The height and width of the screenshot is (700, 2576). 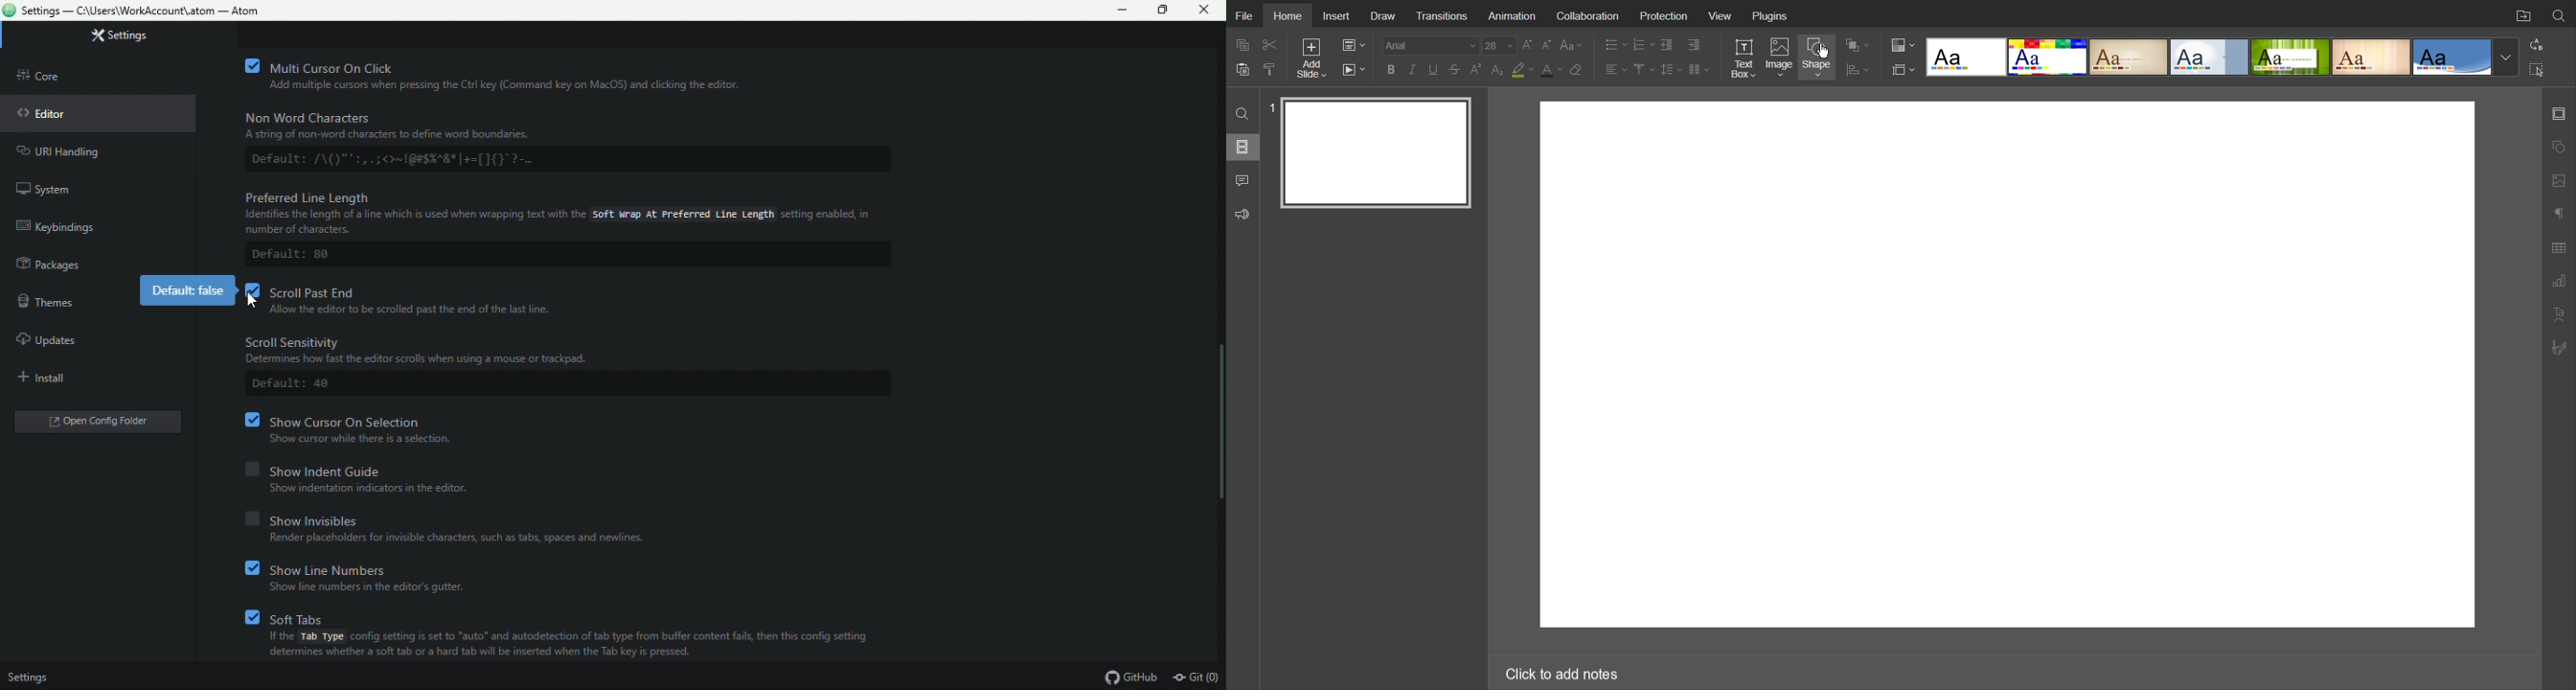 I want to click on Subscript, so click(x=1498, y=70).